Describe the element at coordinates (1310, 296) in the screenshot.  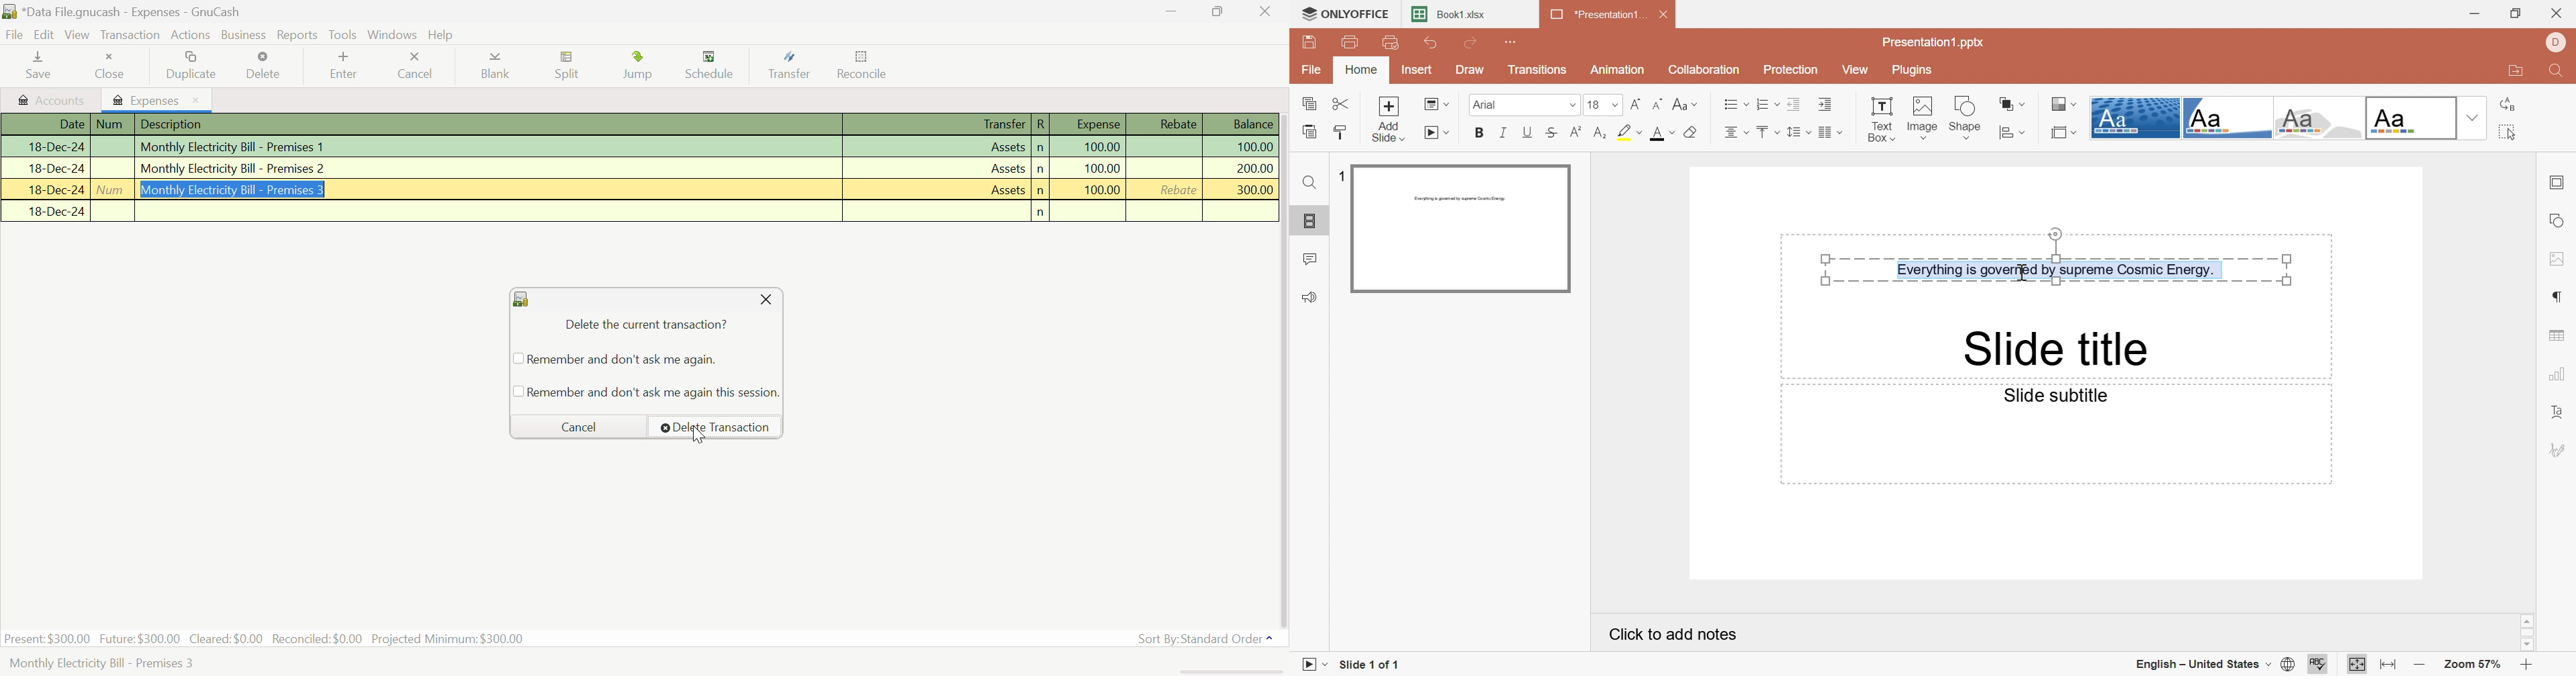
I see `Feedback & Support` at that location.